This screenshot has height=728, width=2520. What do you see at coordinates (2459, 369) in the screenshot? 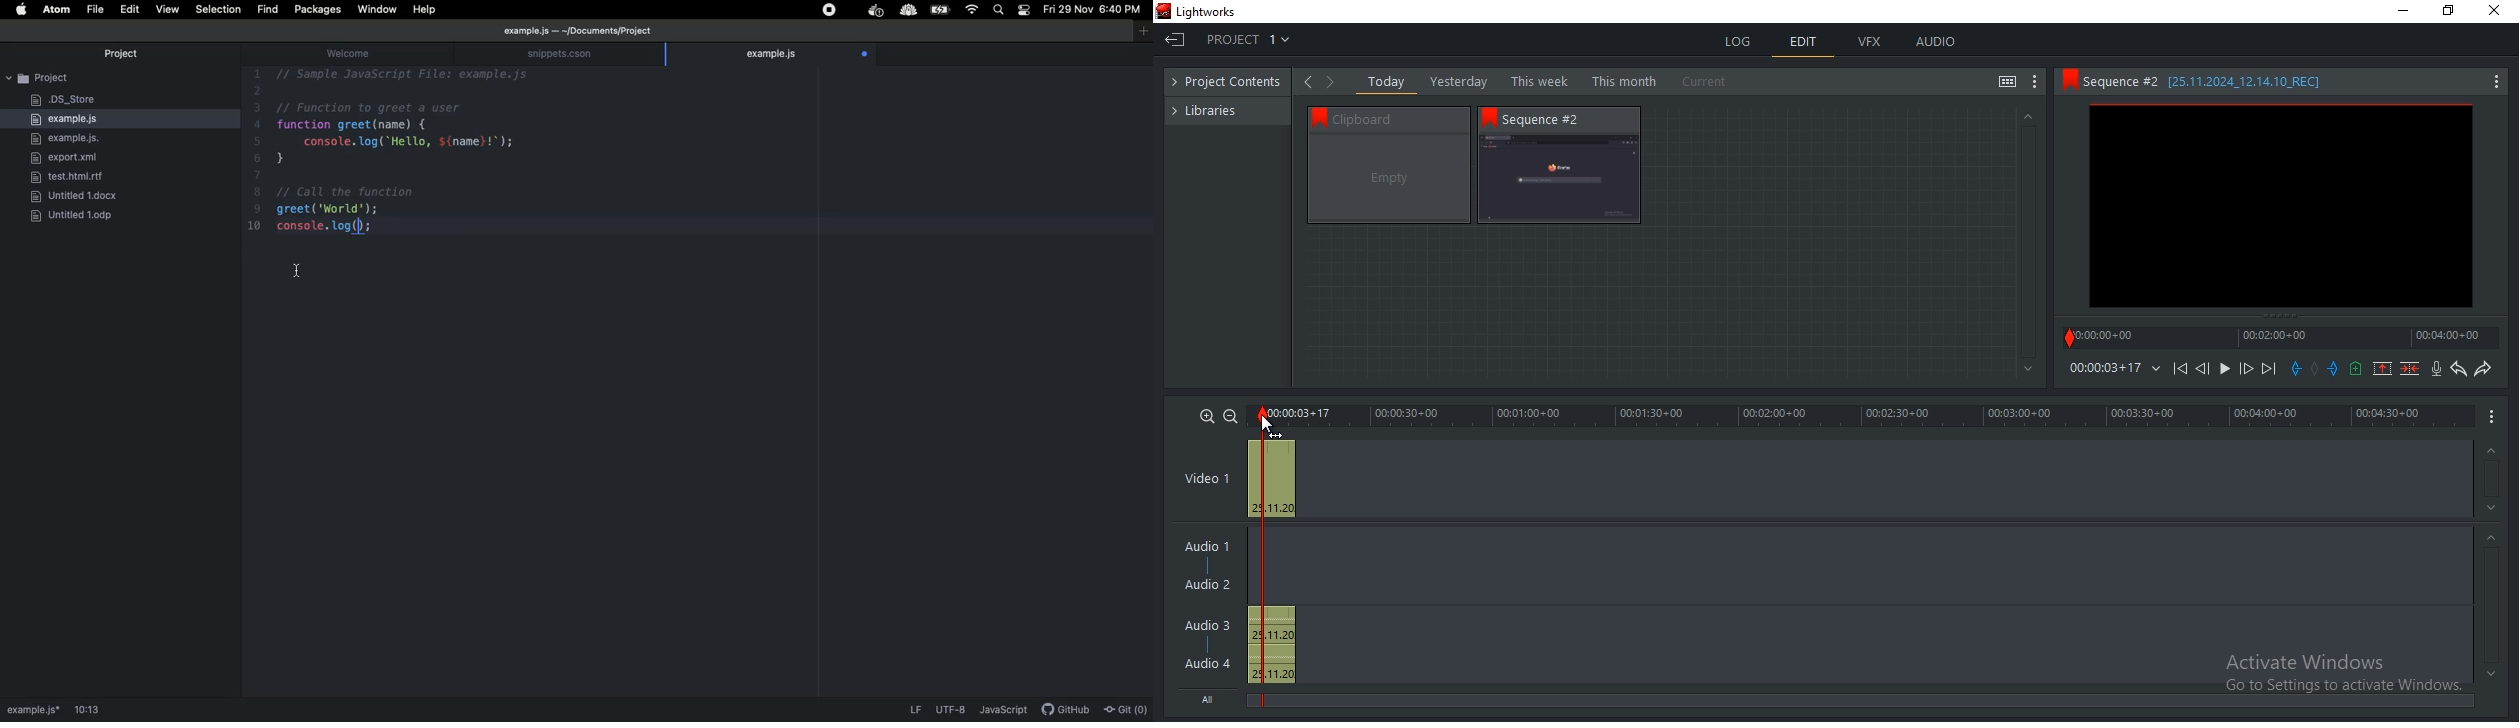
I see `undo` at bounding box center [2459, 369].